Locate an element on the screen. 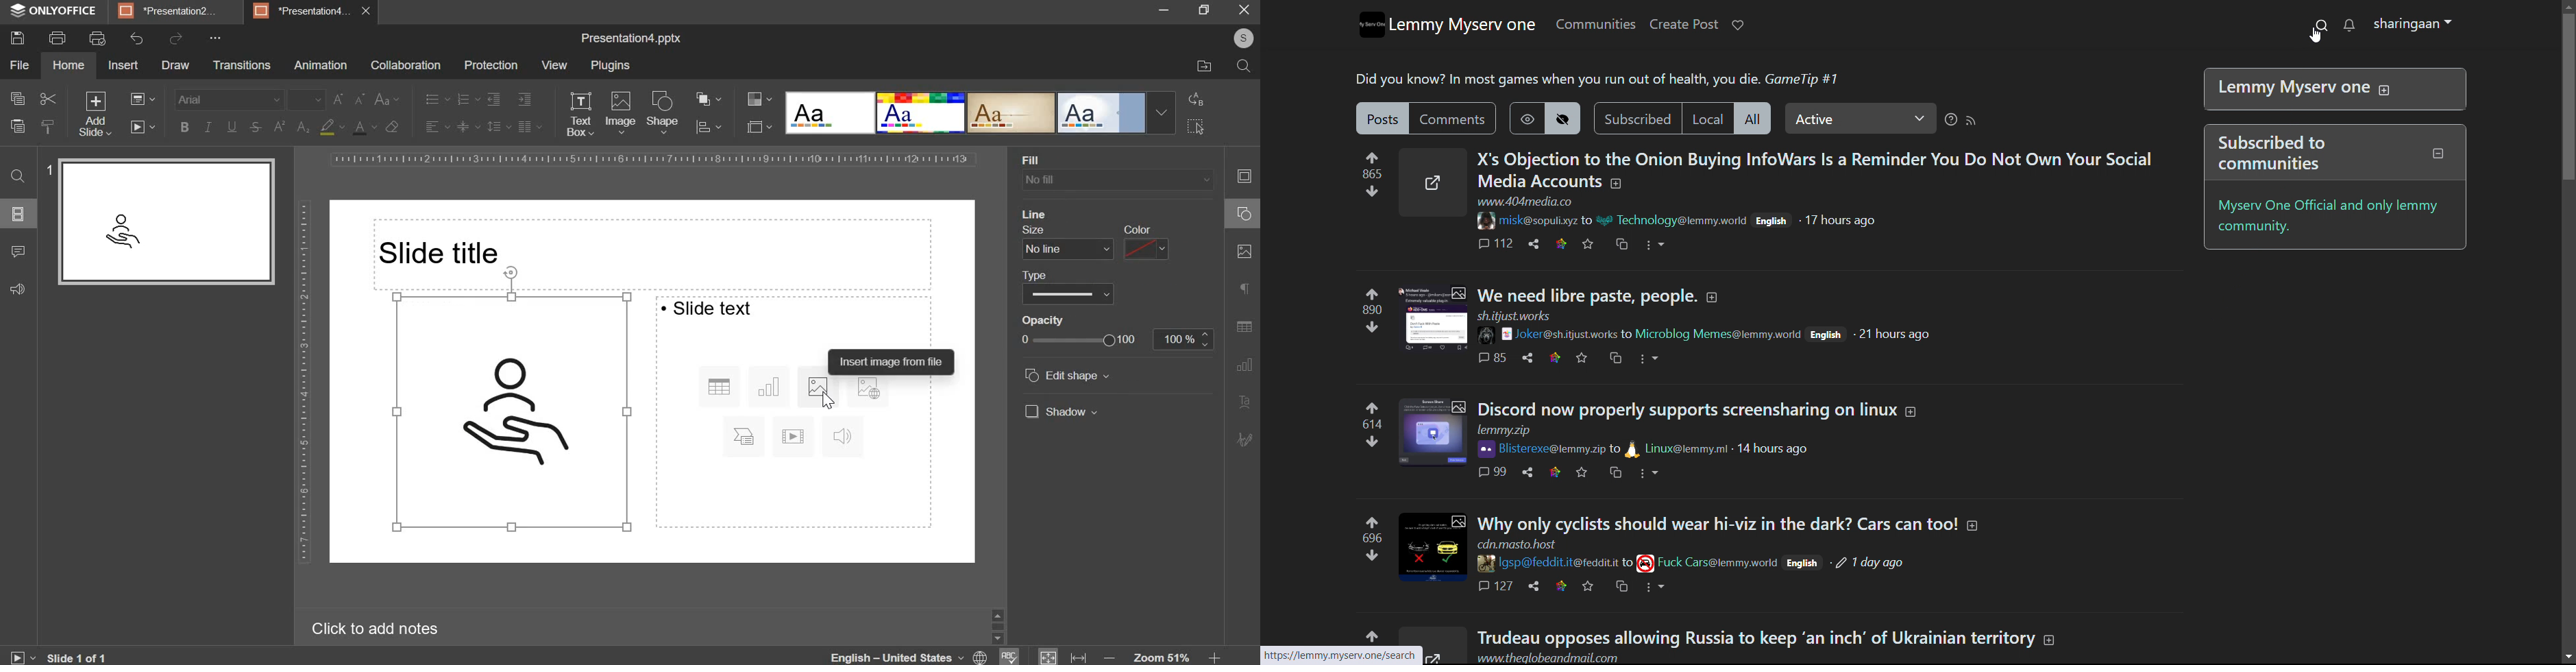 The width and height of the screenshot is (2576, 672). plugins is located at coordinates (610, 65).